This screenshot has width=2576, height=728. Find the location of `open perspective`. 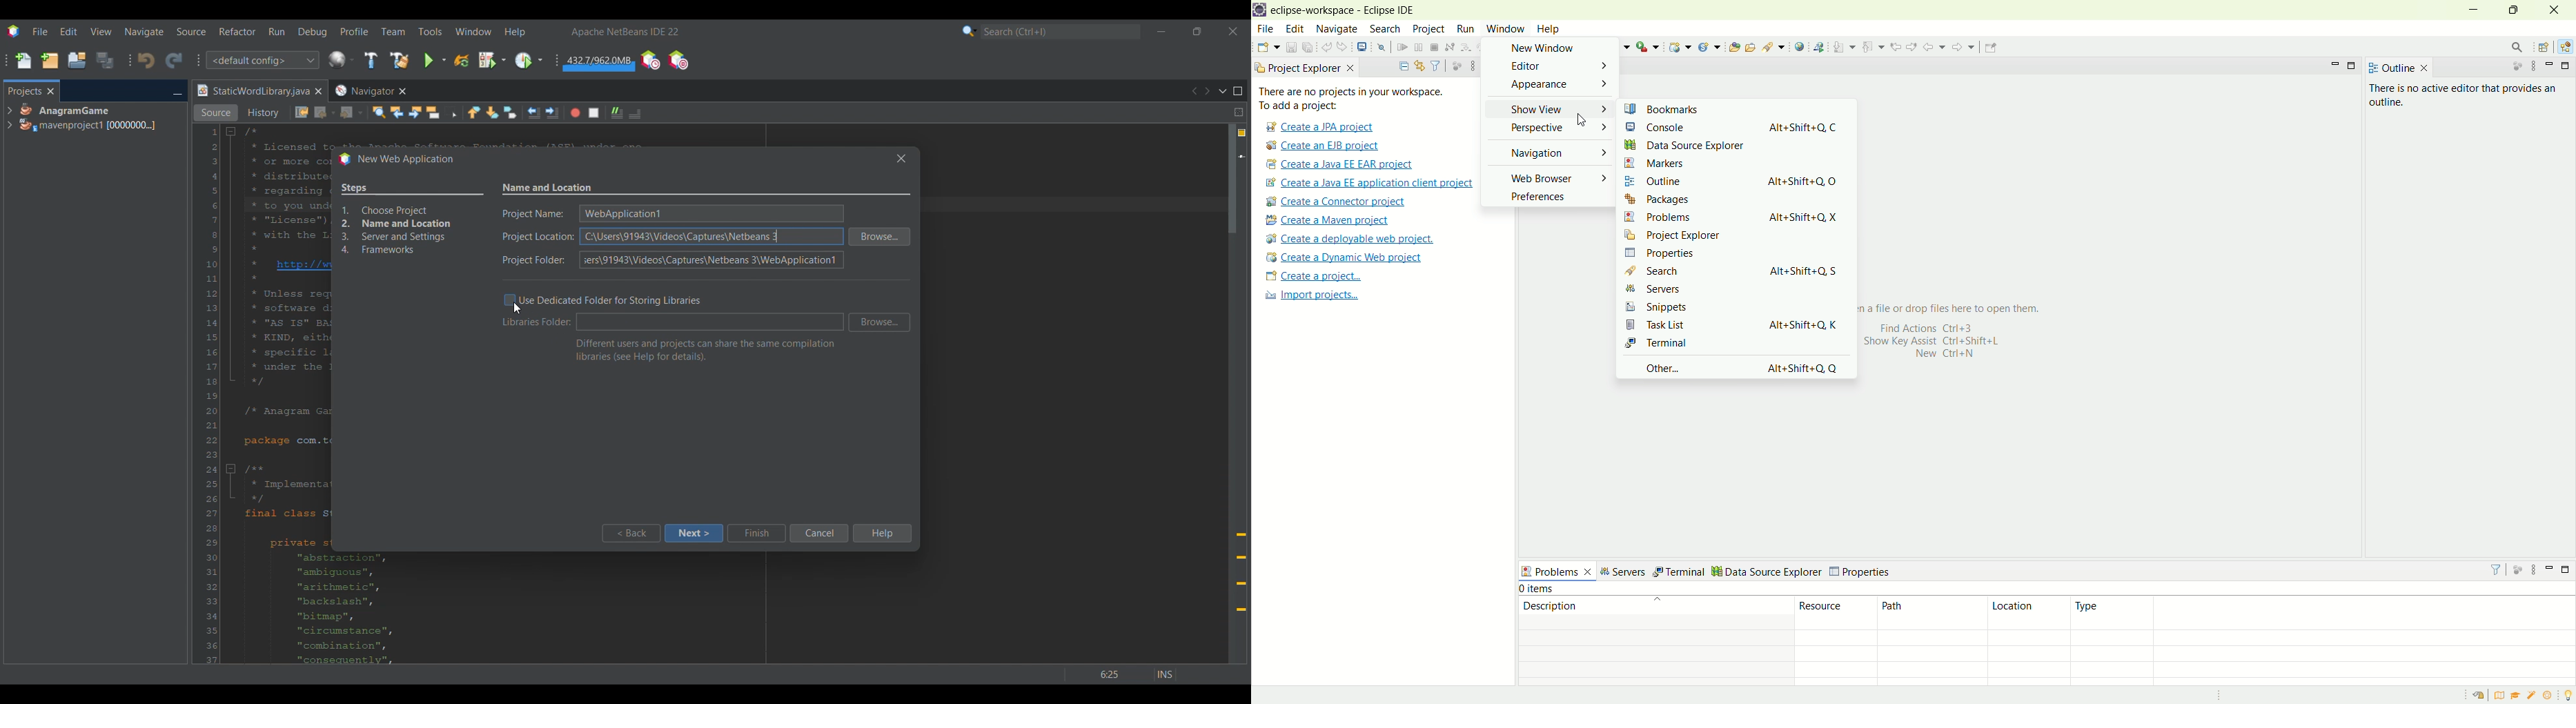

open perspective is located at coordinates (2542, 46).